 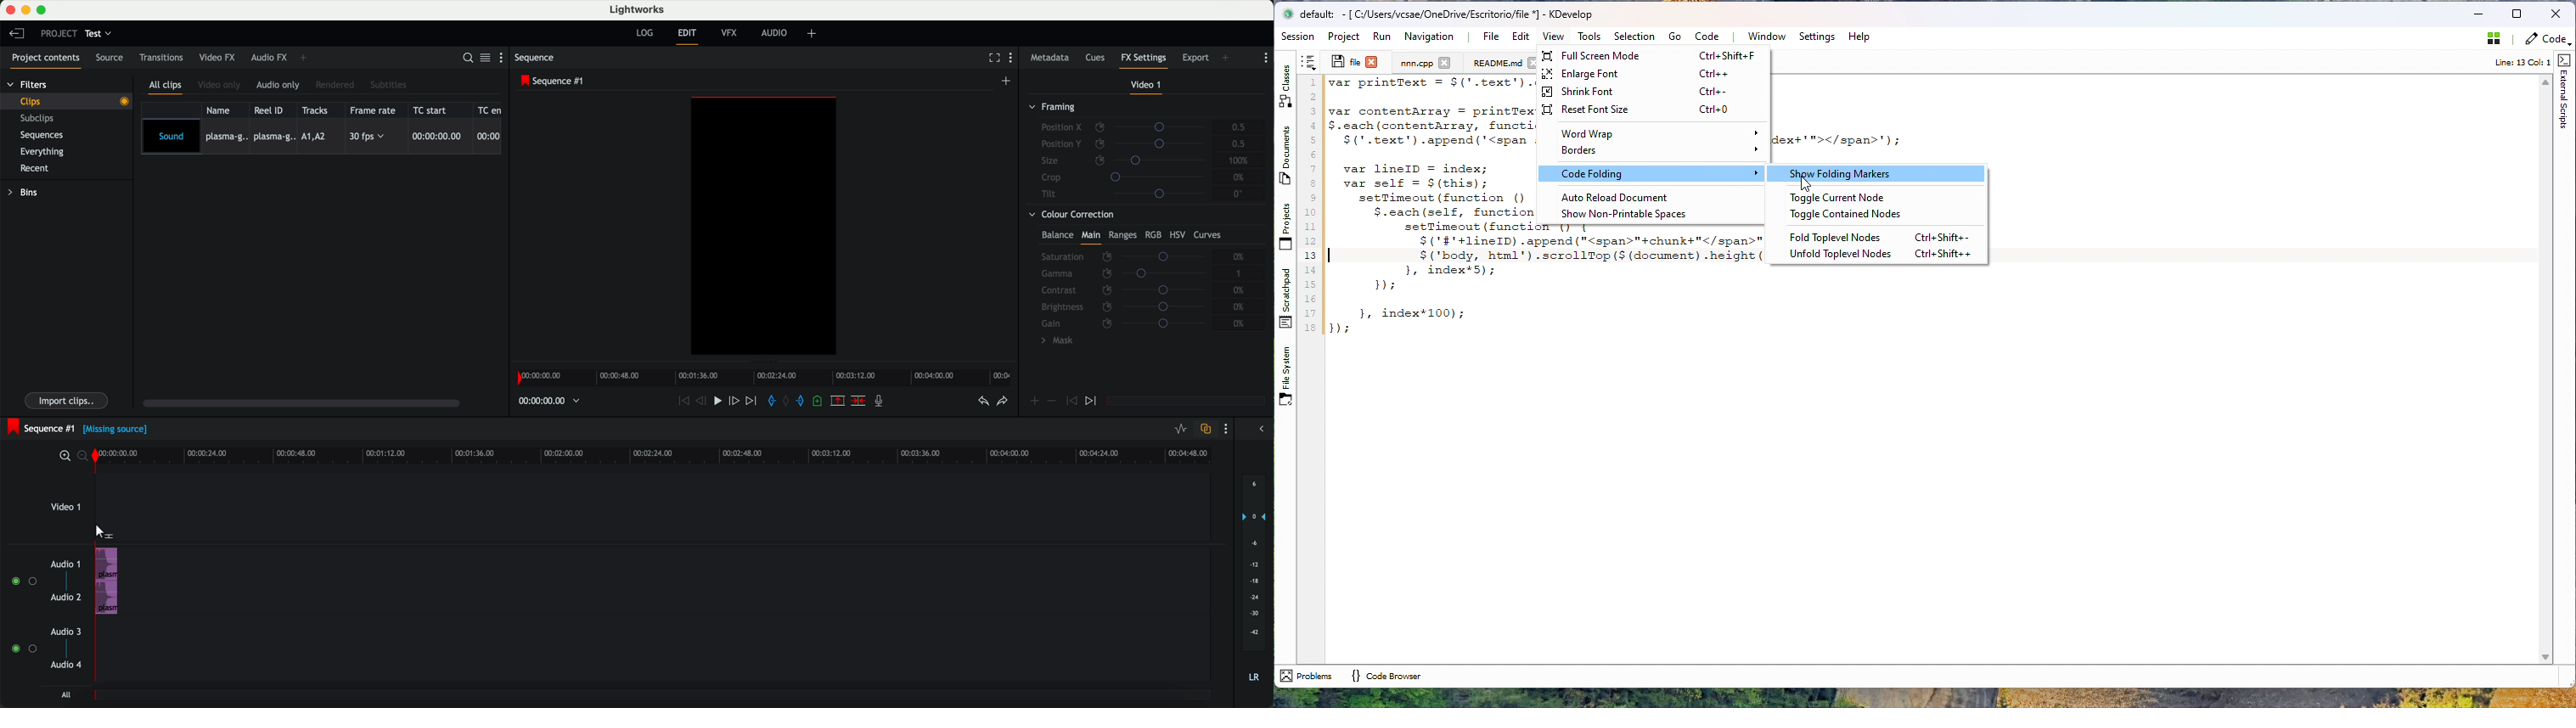 I want to click on toggle between list and toggle view, so click(x=486, y=58).